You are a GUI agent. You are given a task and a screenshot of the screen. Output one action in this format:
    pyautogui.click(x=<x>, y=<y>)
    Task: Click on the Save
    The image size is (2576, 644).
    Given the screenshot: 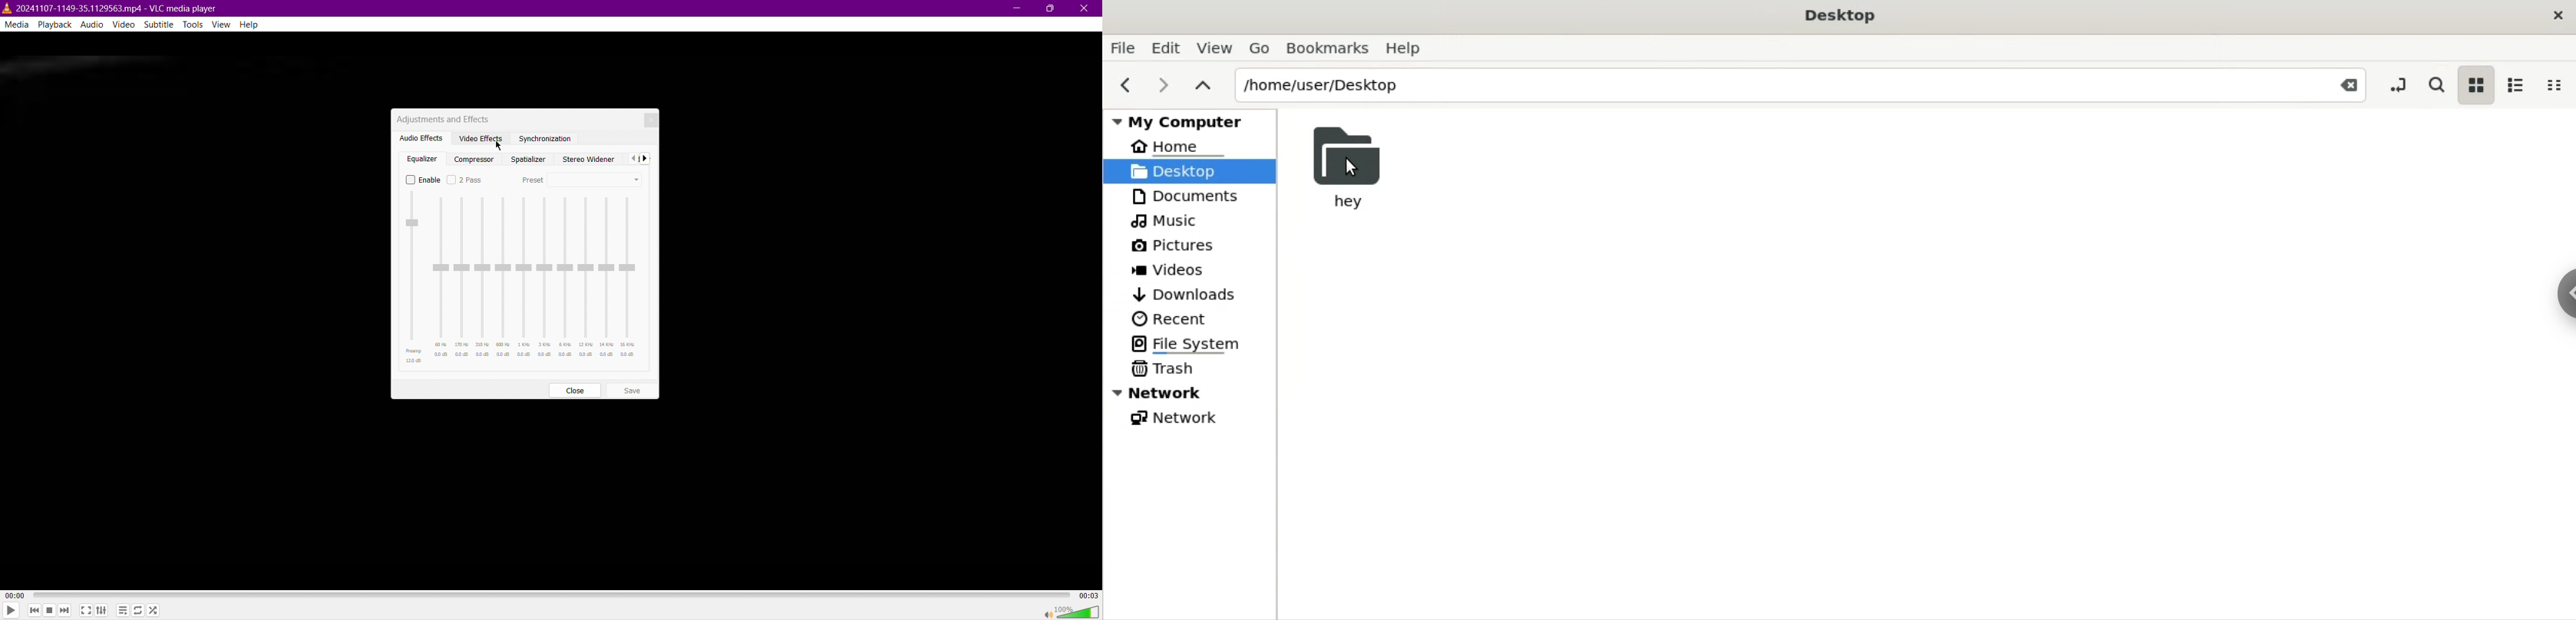 What is the action you would take?
    pyautogui.click(x=632, y=389)
    